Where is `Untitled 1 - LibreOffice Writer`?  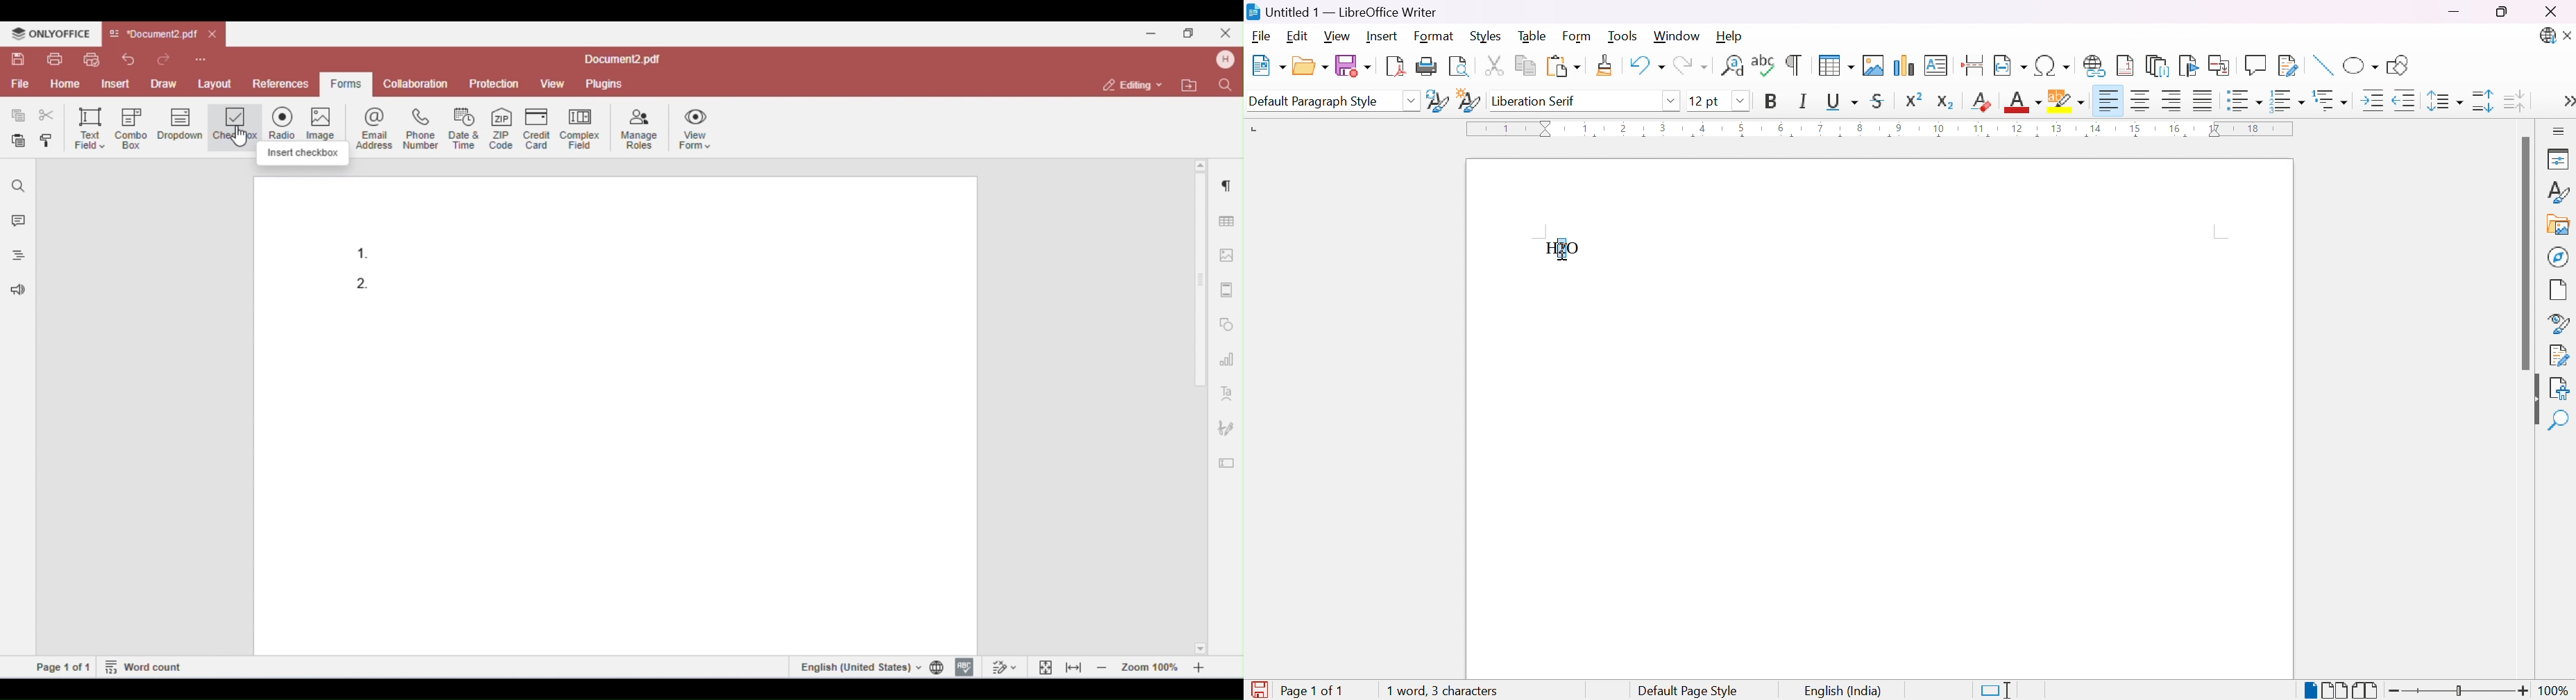 Untitled 1 - LibreOffice Writer is located at coordinates (1340, 12).